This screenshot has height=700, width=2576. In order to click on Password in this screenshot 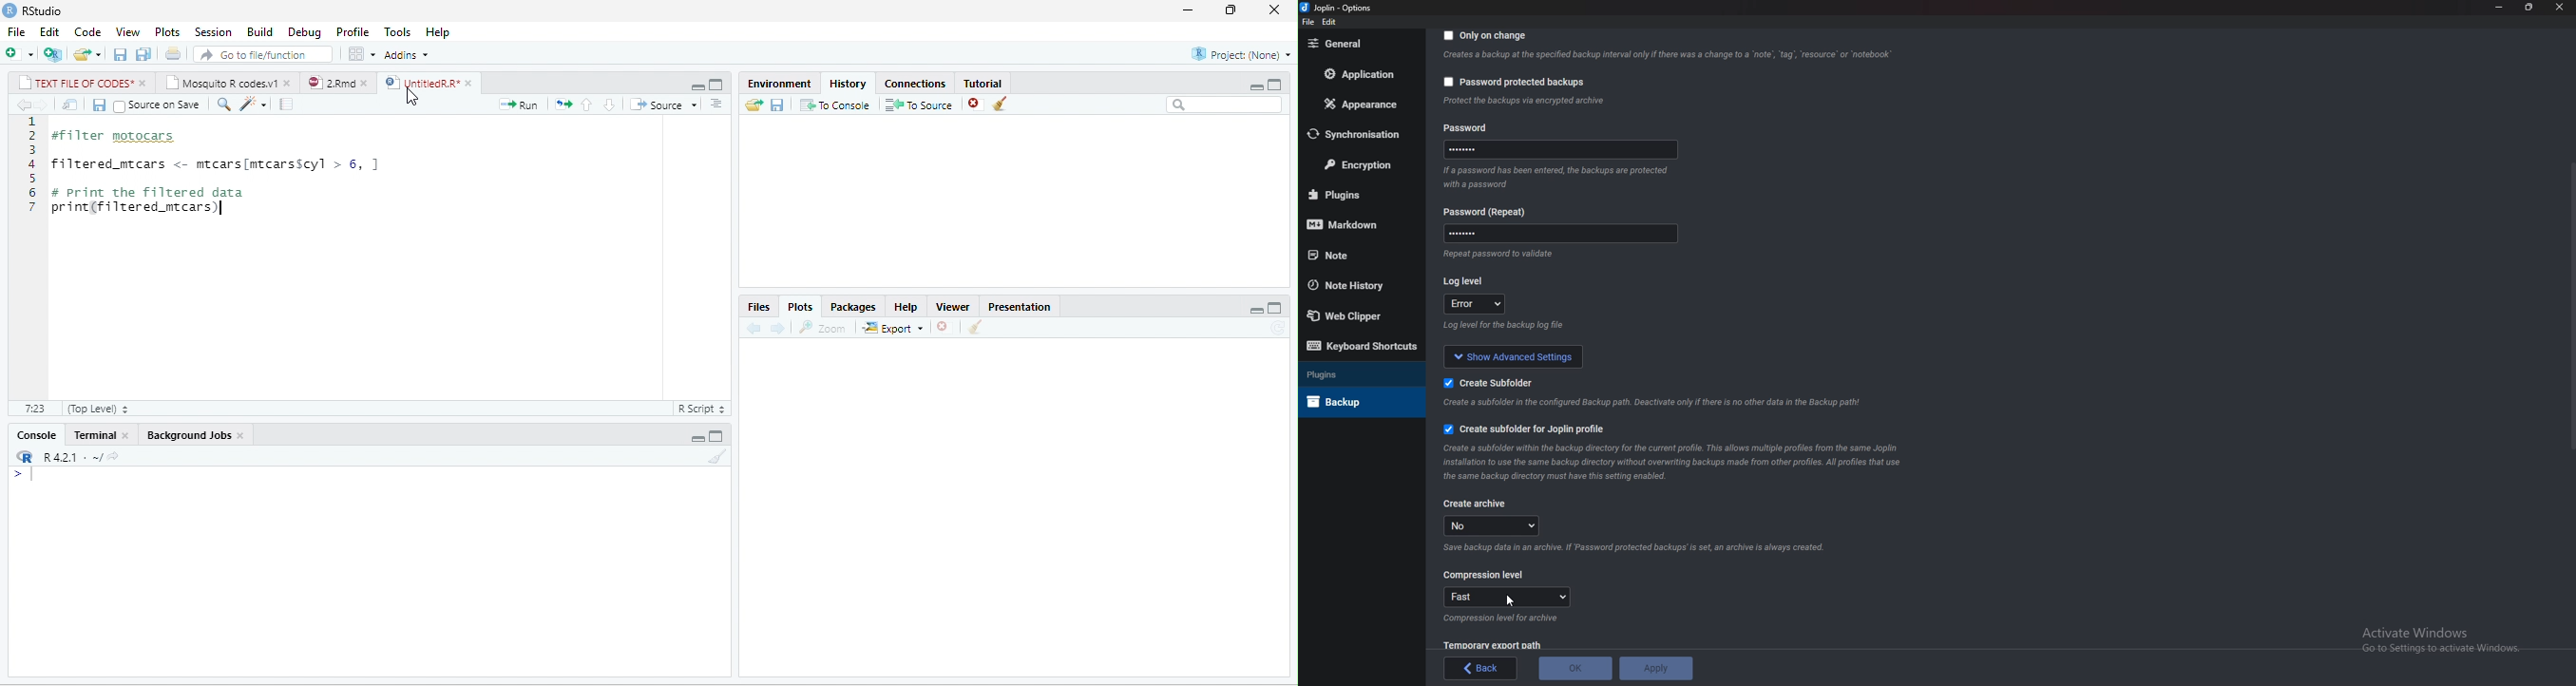, I will do `click(1490, 212)`.